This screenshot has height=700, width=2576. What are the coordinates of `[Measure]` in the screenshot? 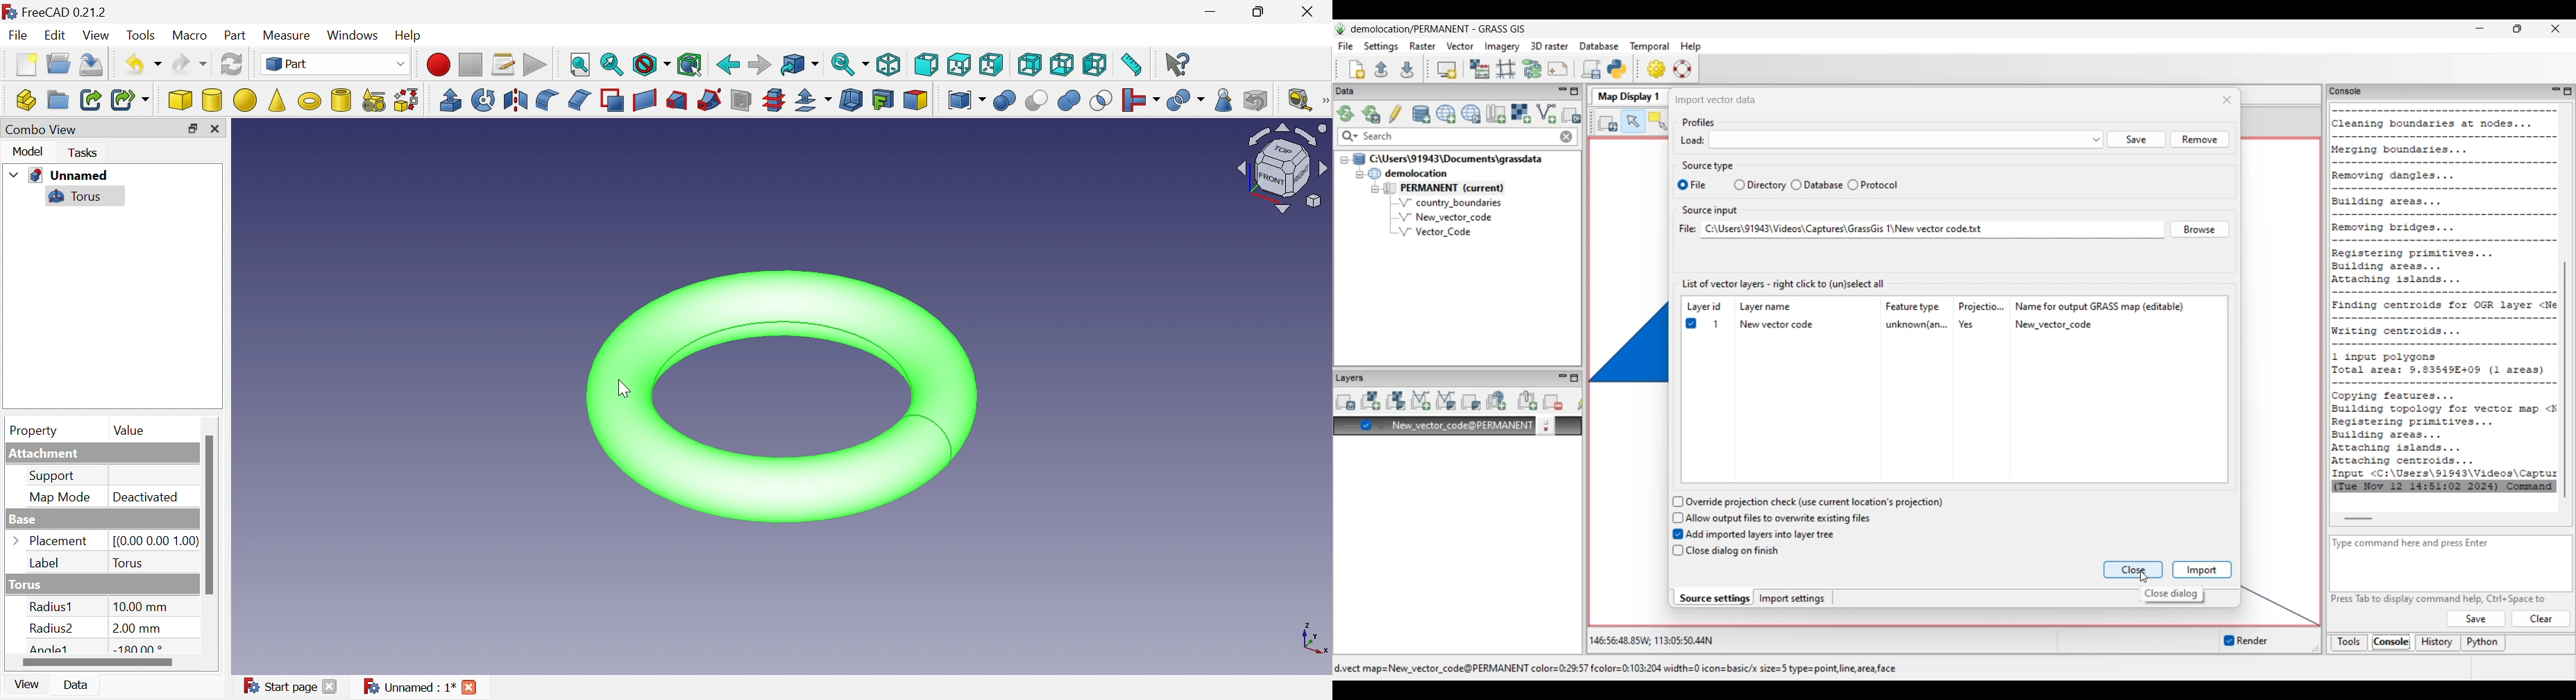 It's located at (1324, 99).